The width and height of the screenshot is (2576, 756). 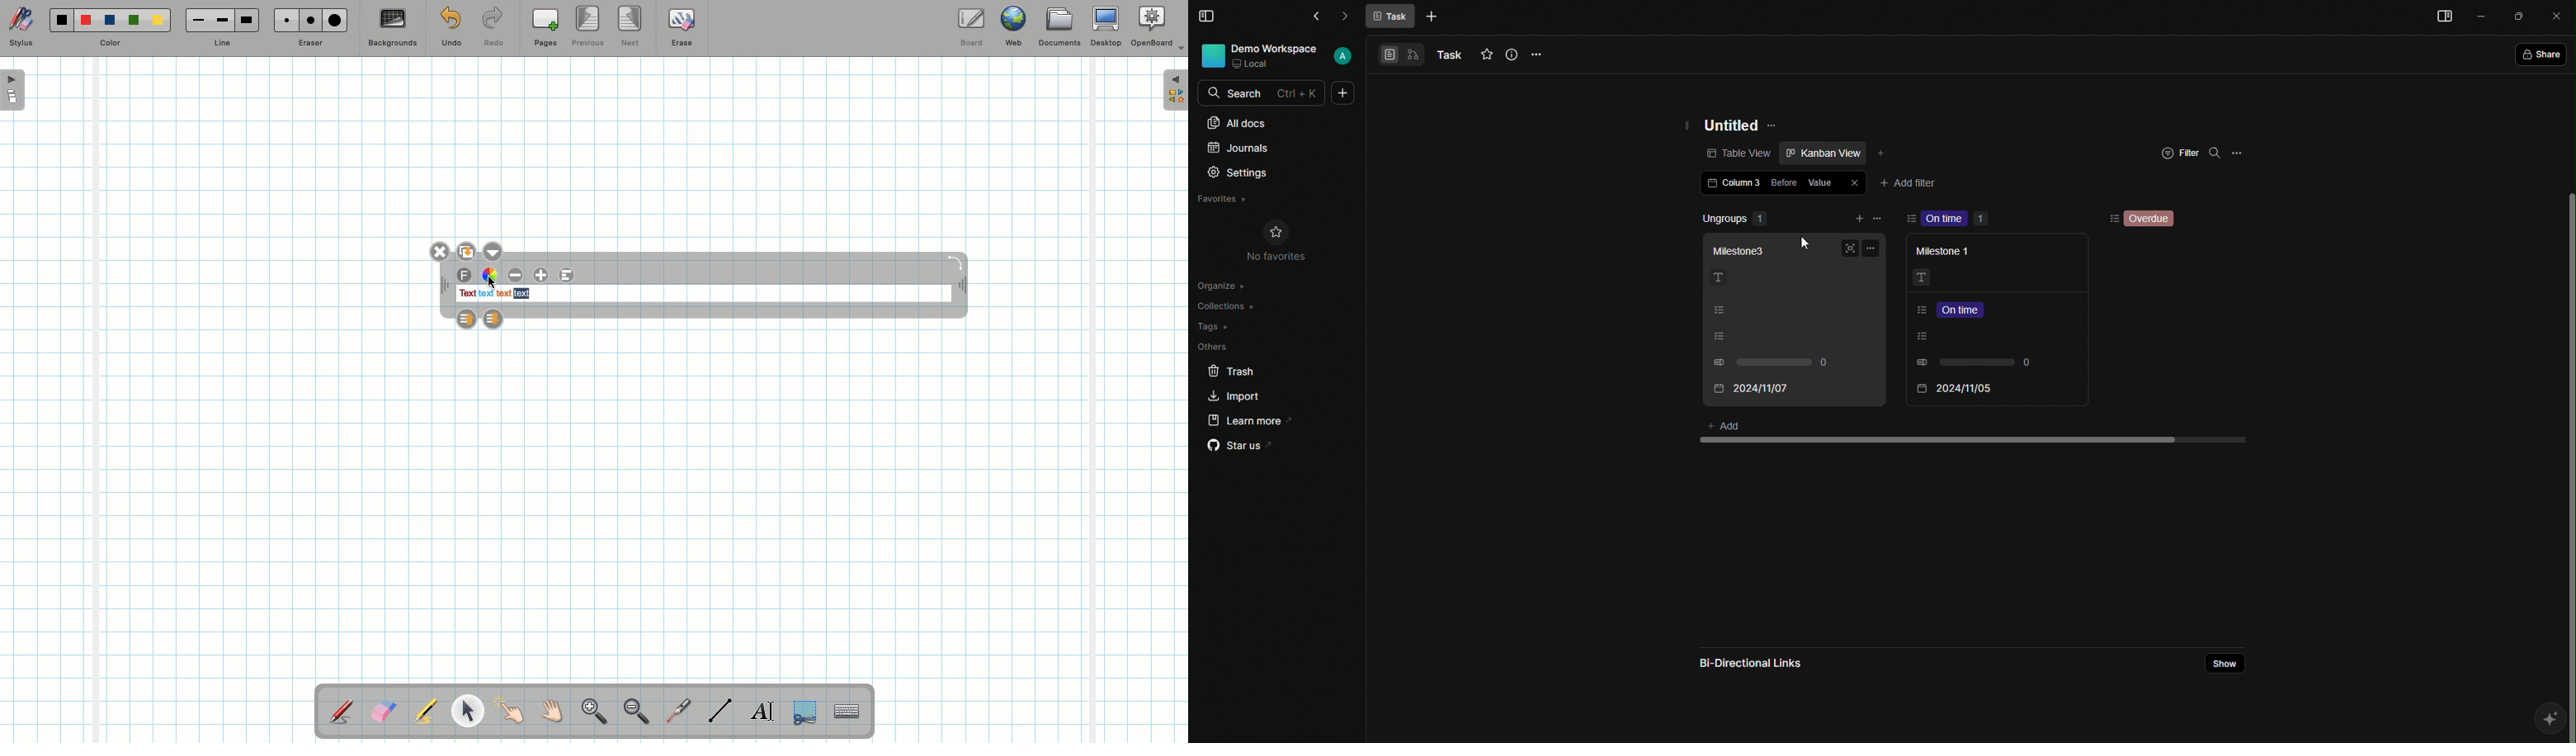 What do you see at coordinates (1752, 660) in the screenshot?
I see `Bi-directional links` at bounding box center [1752, 660].